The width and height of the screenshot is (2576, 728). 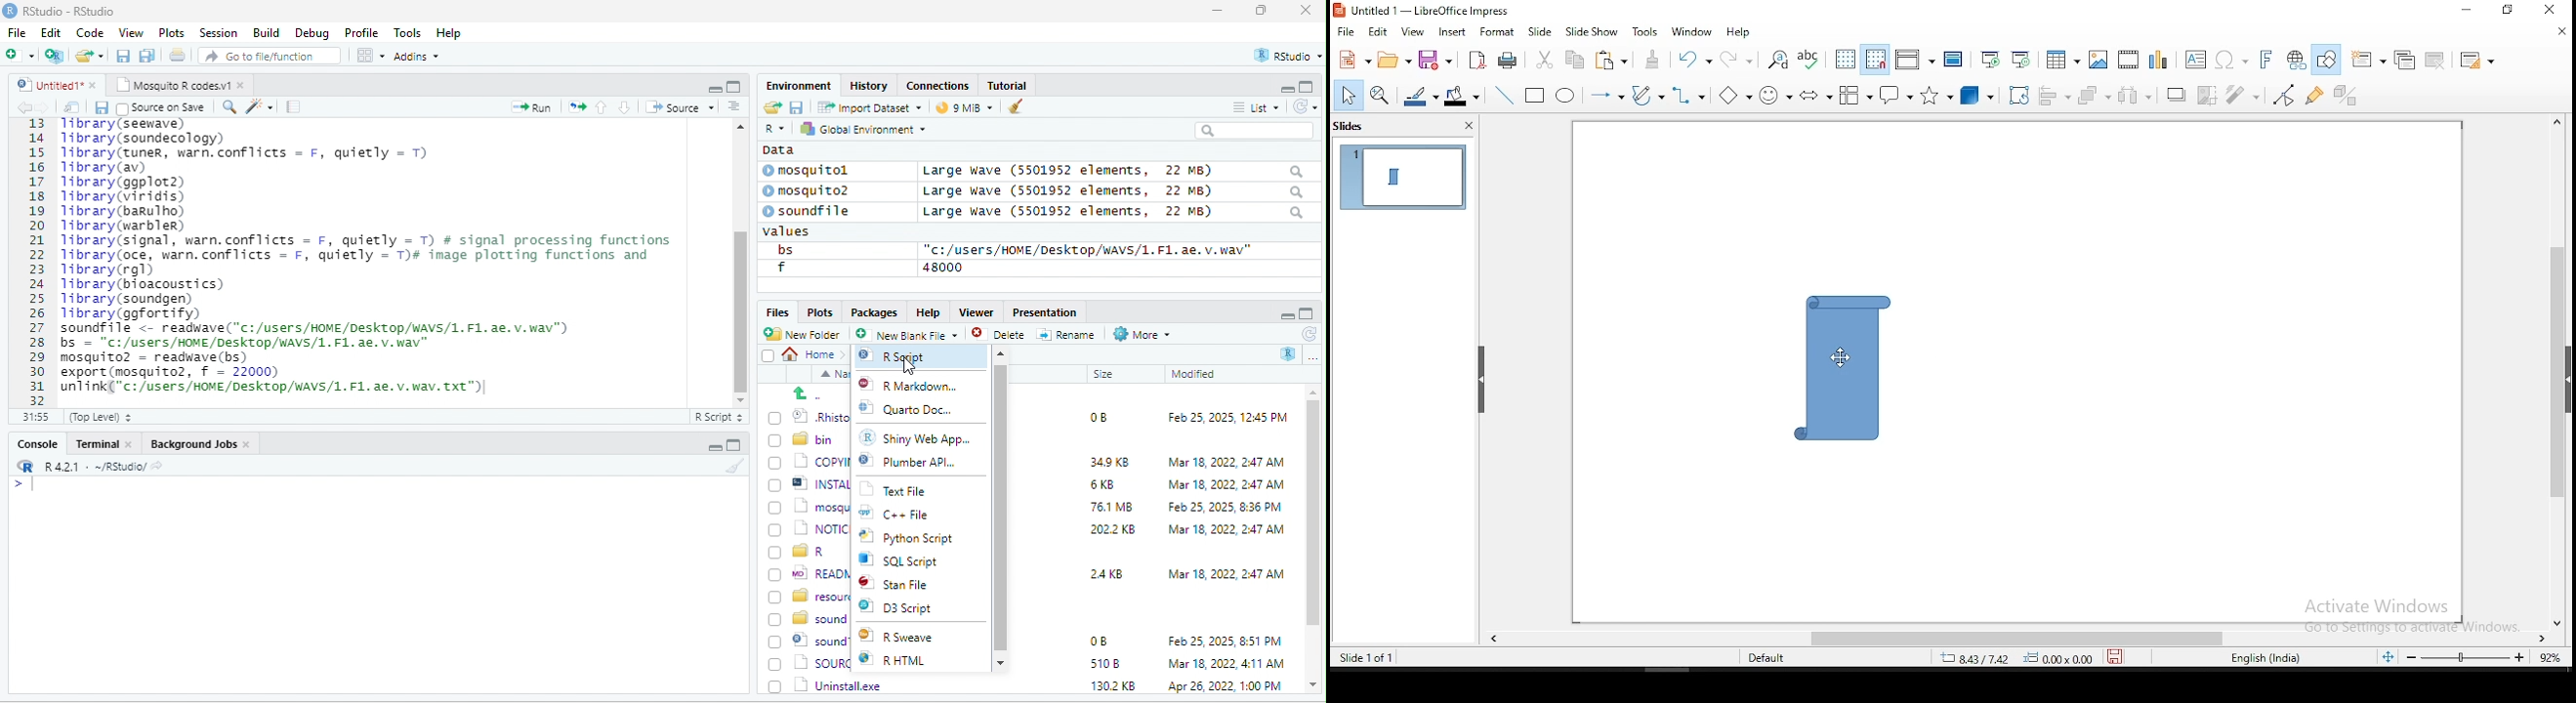 I want to click on © mosquitol, so click(x=820, y=170).